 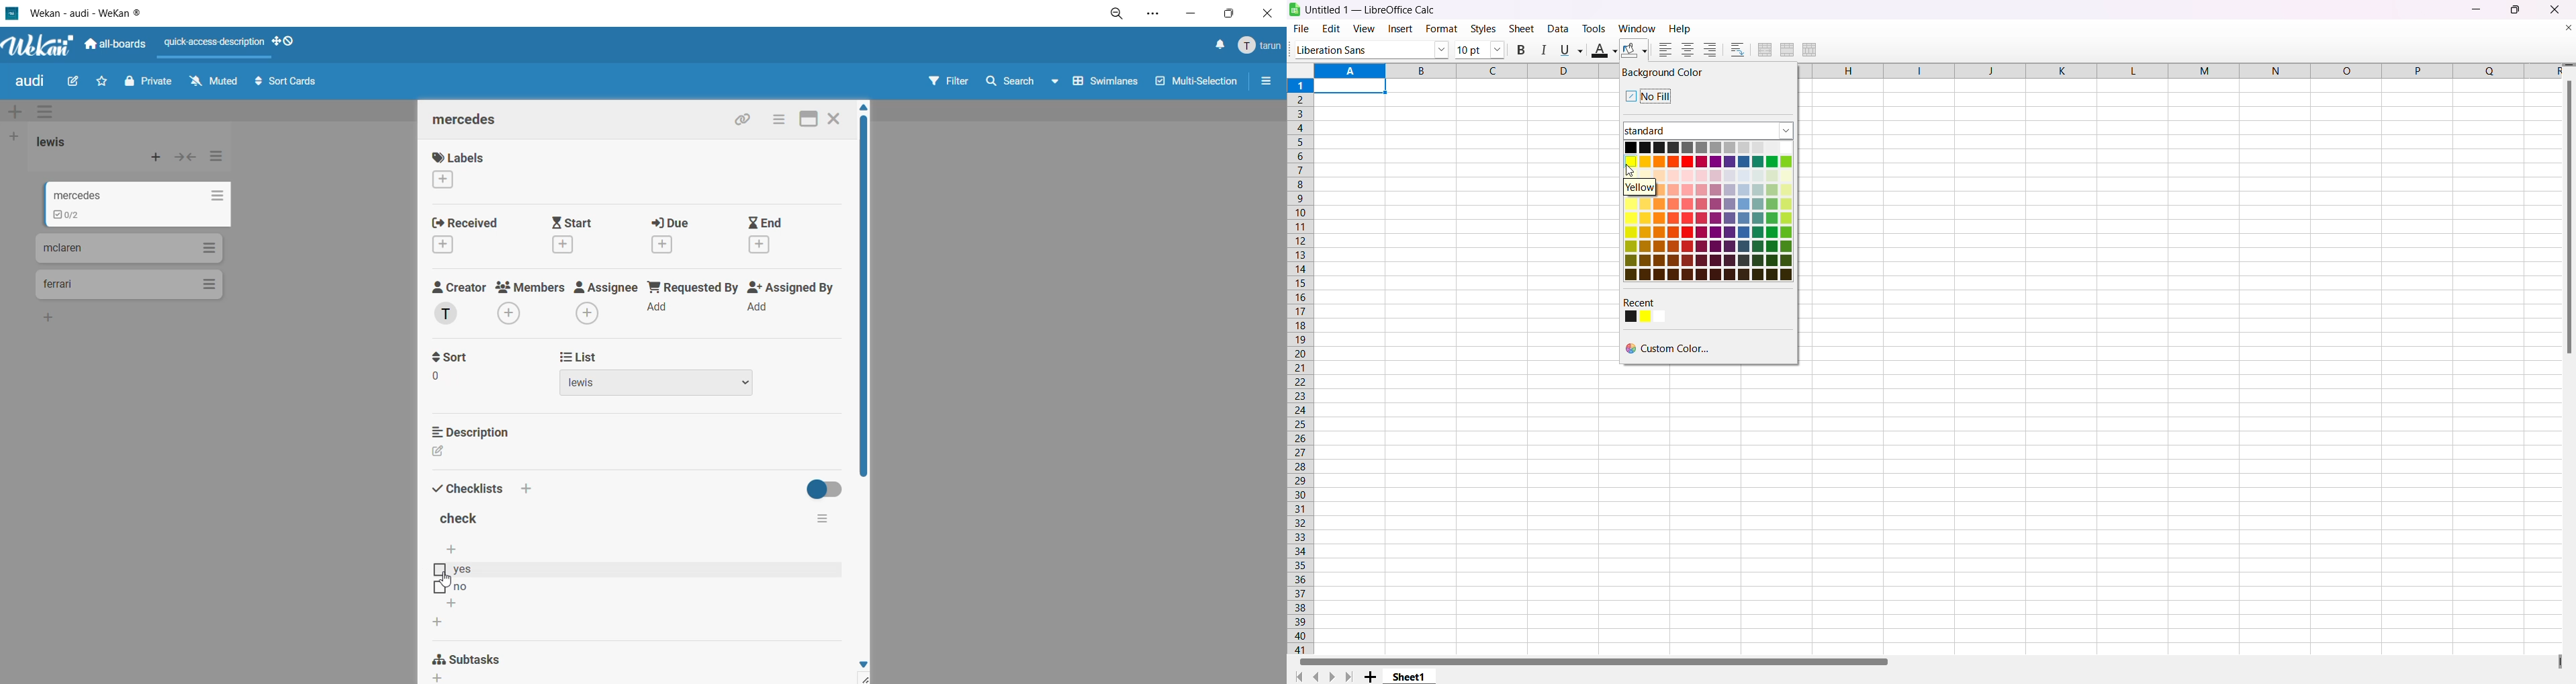 What do you see at coordinates (1788, 49) in the screenshot?
I see `merge` at bounding box center [1788, 49].